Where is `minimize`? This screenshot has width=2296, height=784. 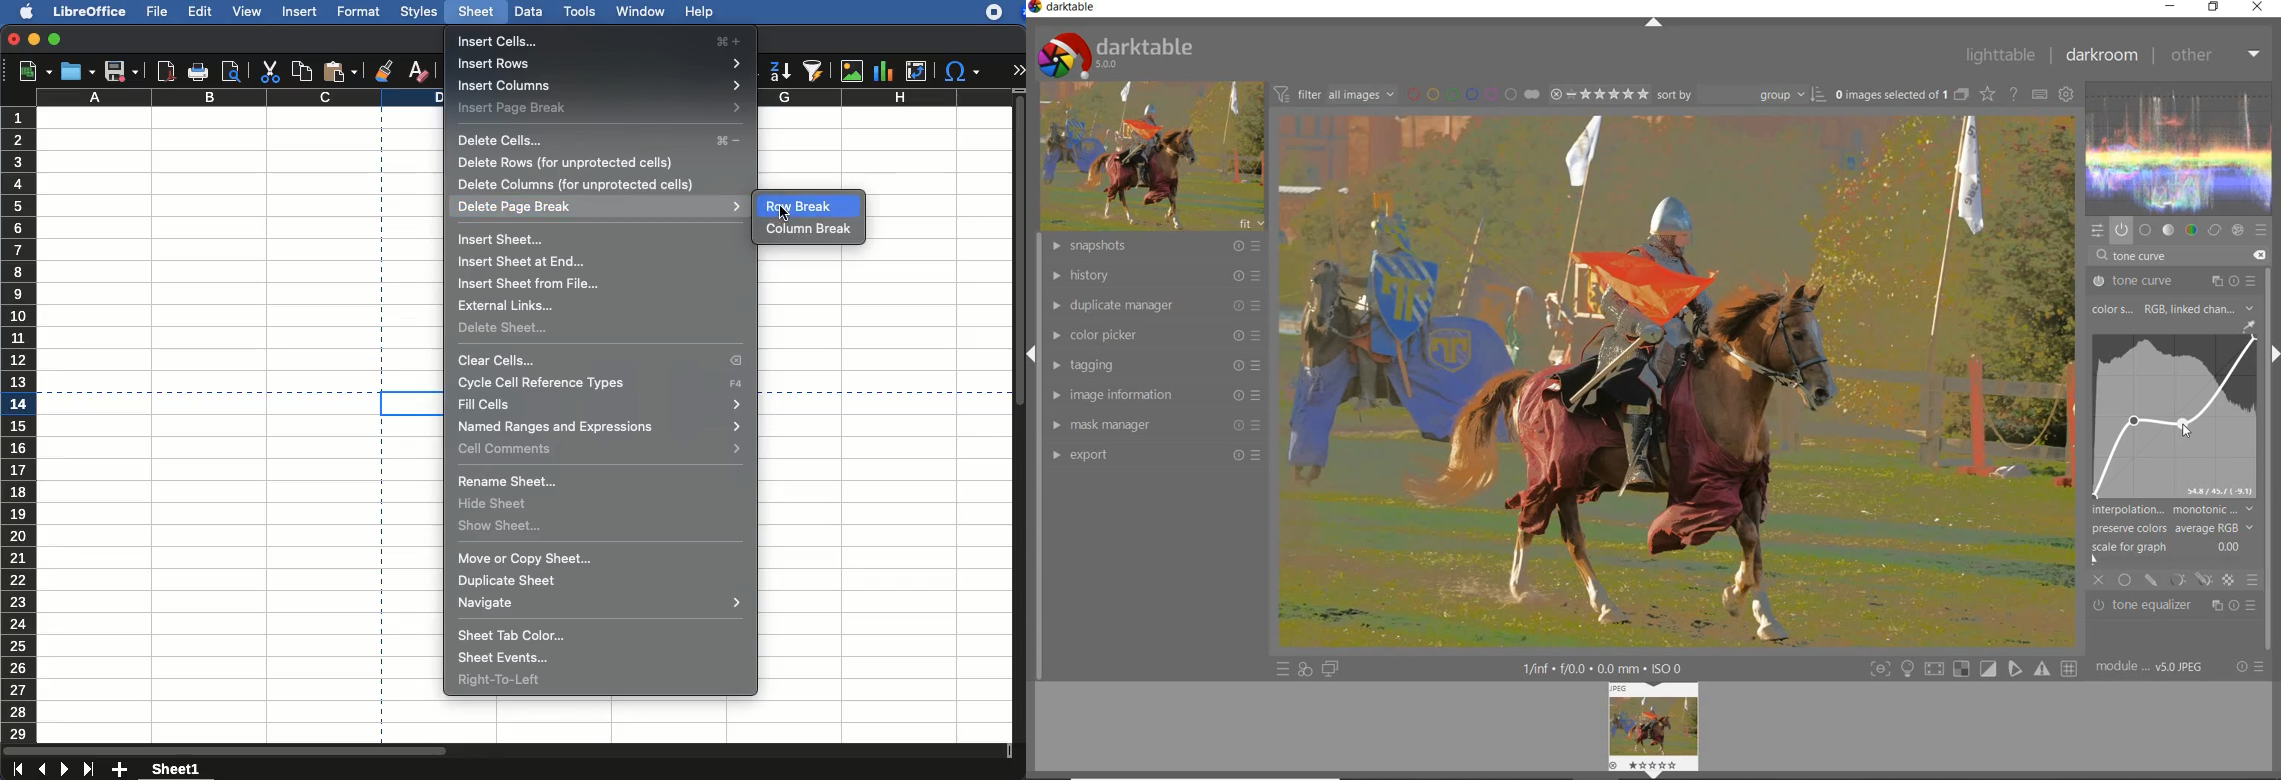 minimize is located at coordinates (2173, 6).